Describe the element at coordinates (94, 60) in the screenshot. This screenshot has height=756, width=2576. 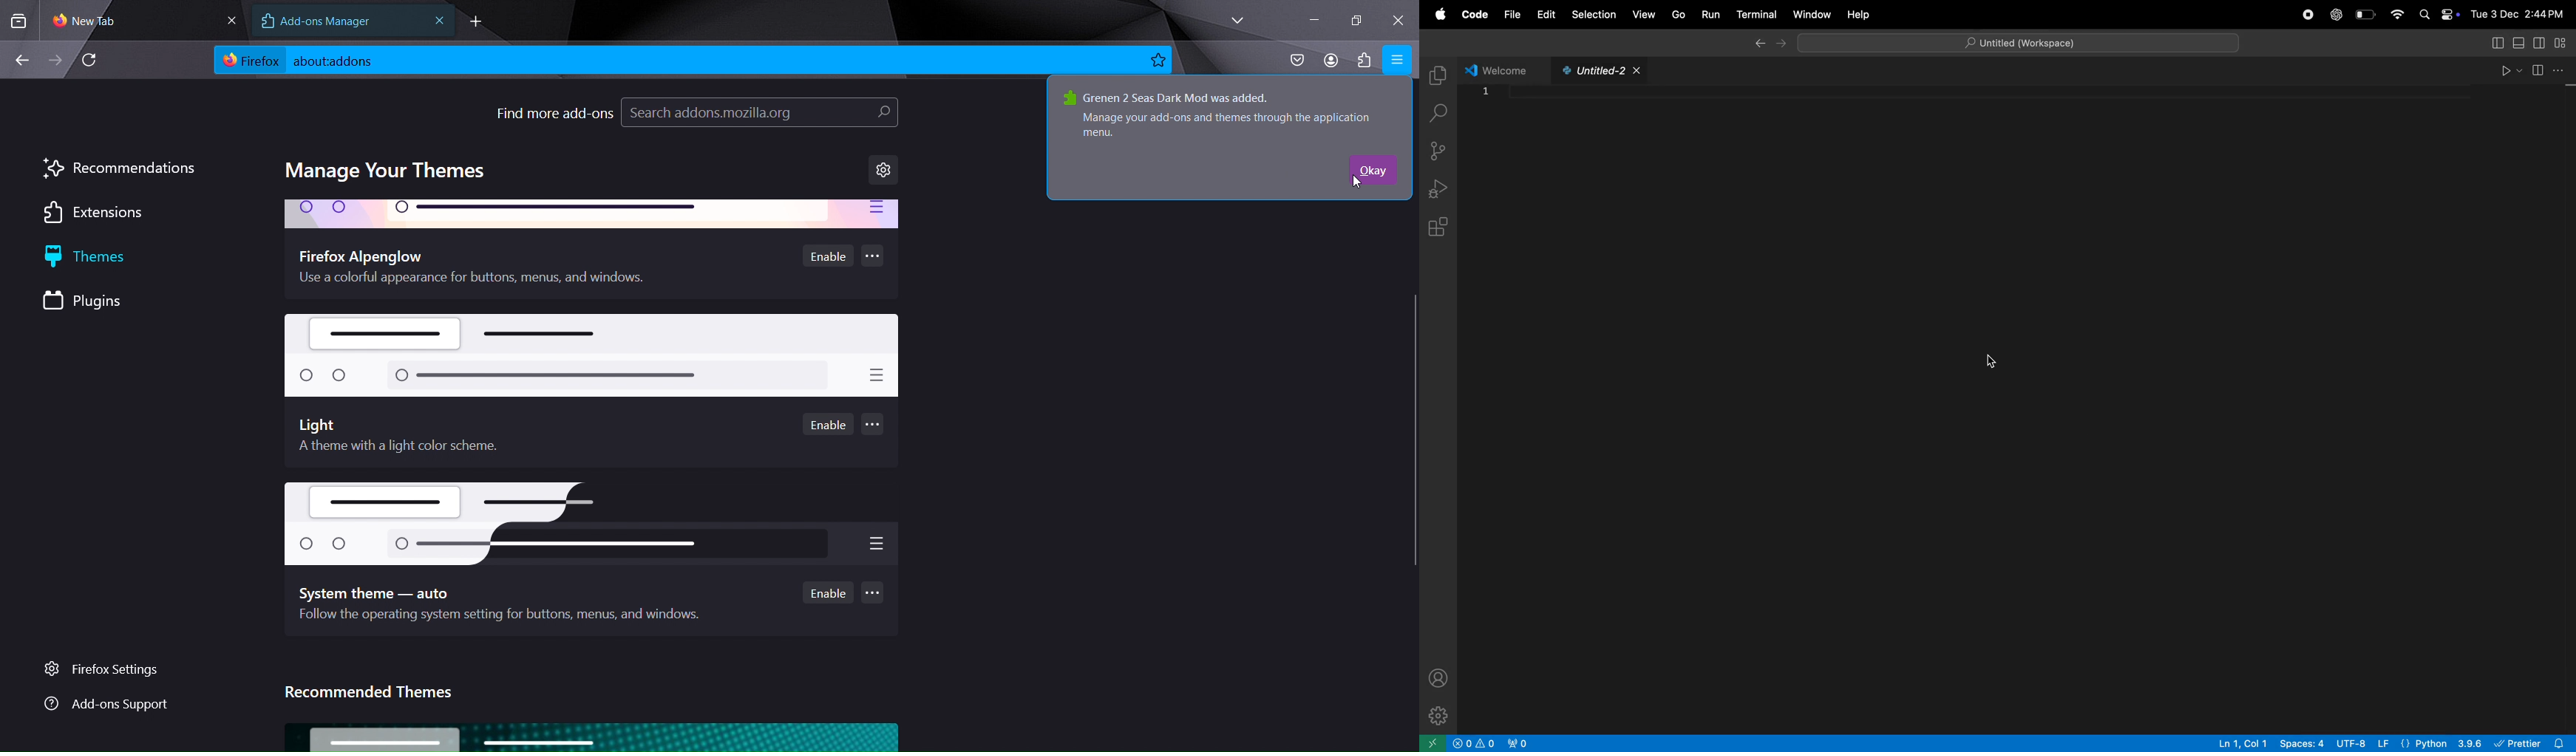
I see `reload page` at that location.